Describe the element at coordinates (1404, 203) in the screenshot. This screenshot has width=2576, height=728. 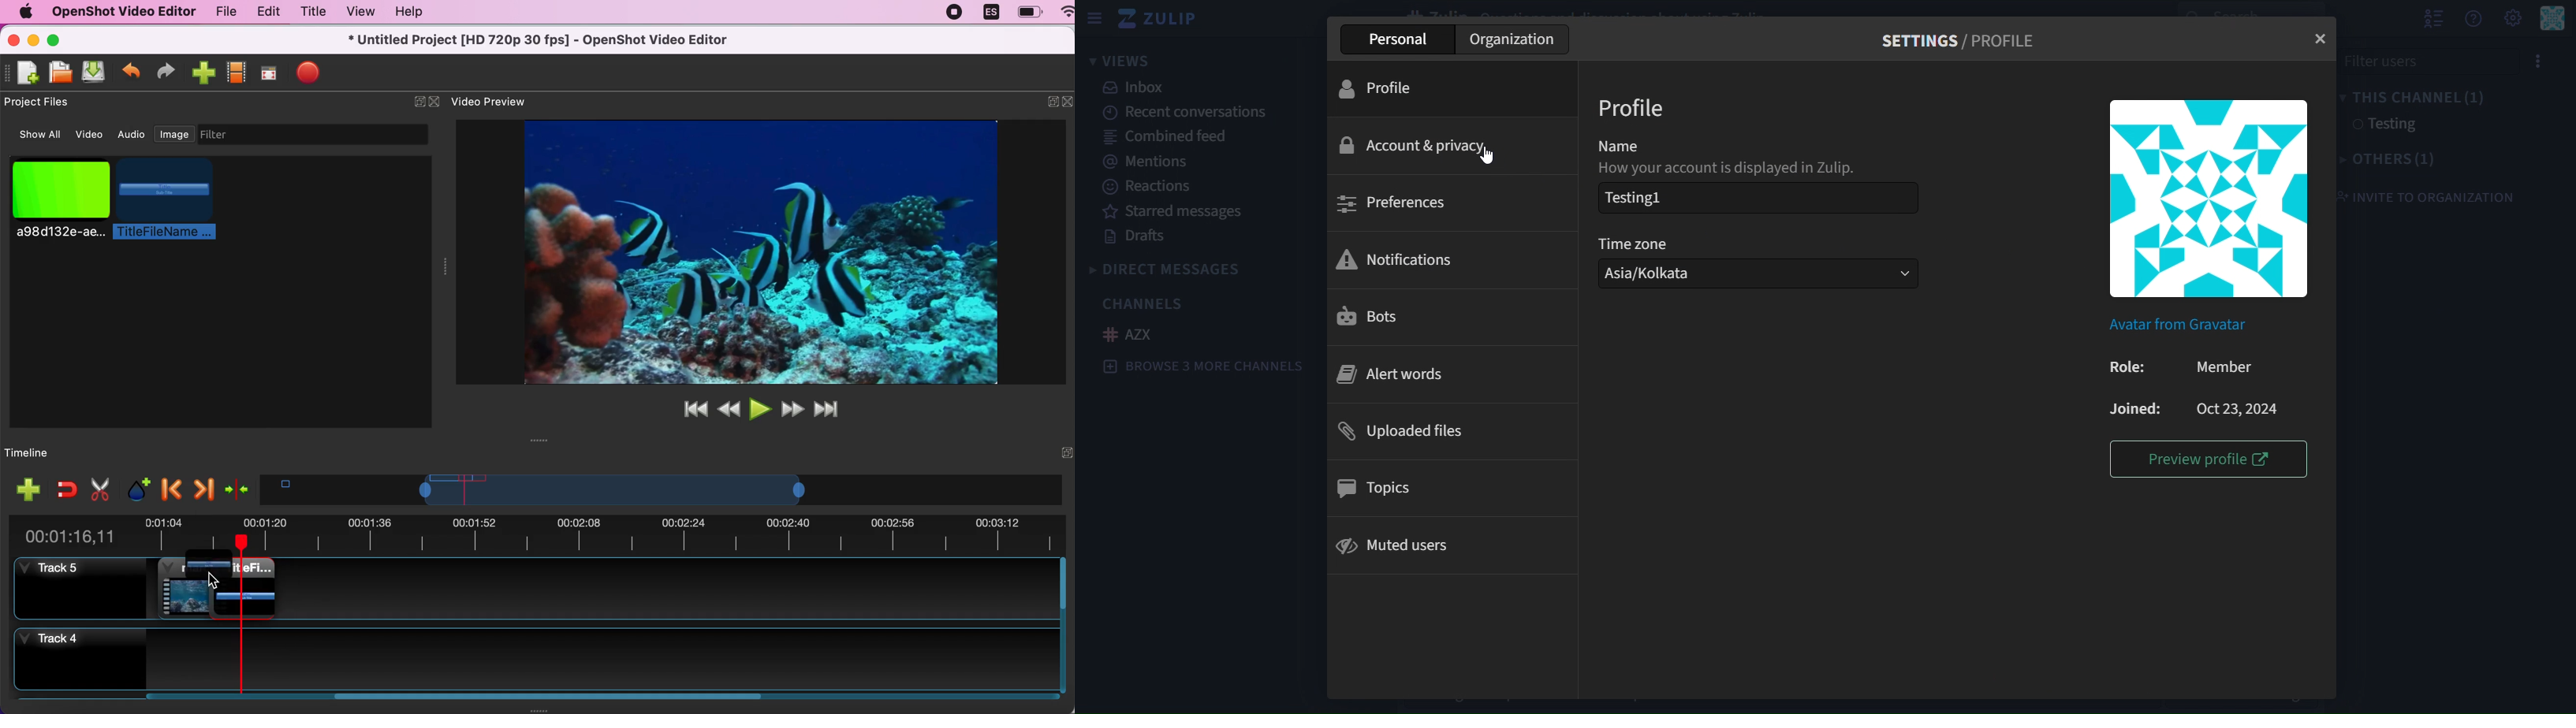
I see `preferences` at that location.